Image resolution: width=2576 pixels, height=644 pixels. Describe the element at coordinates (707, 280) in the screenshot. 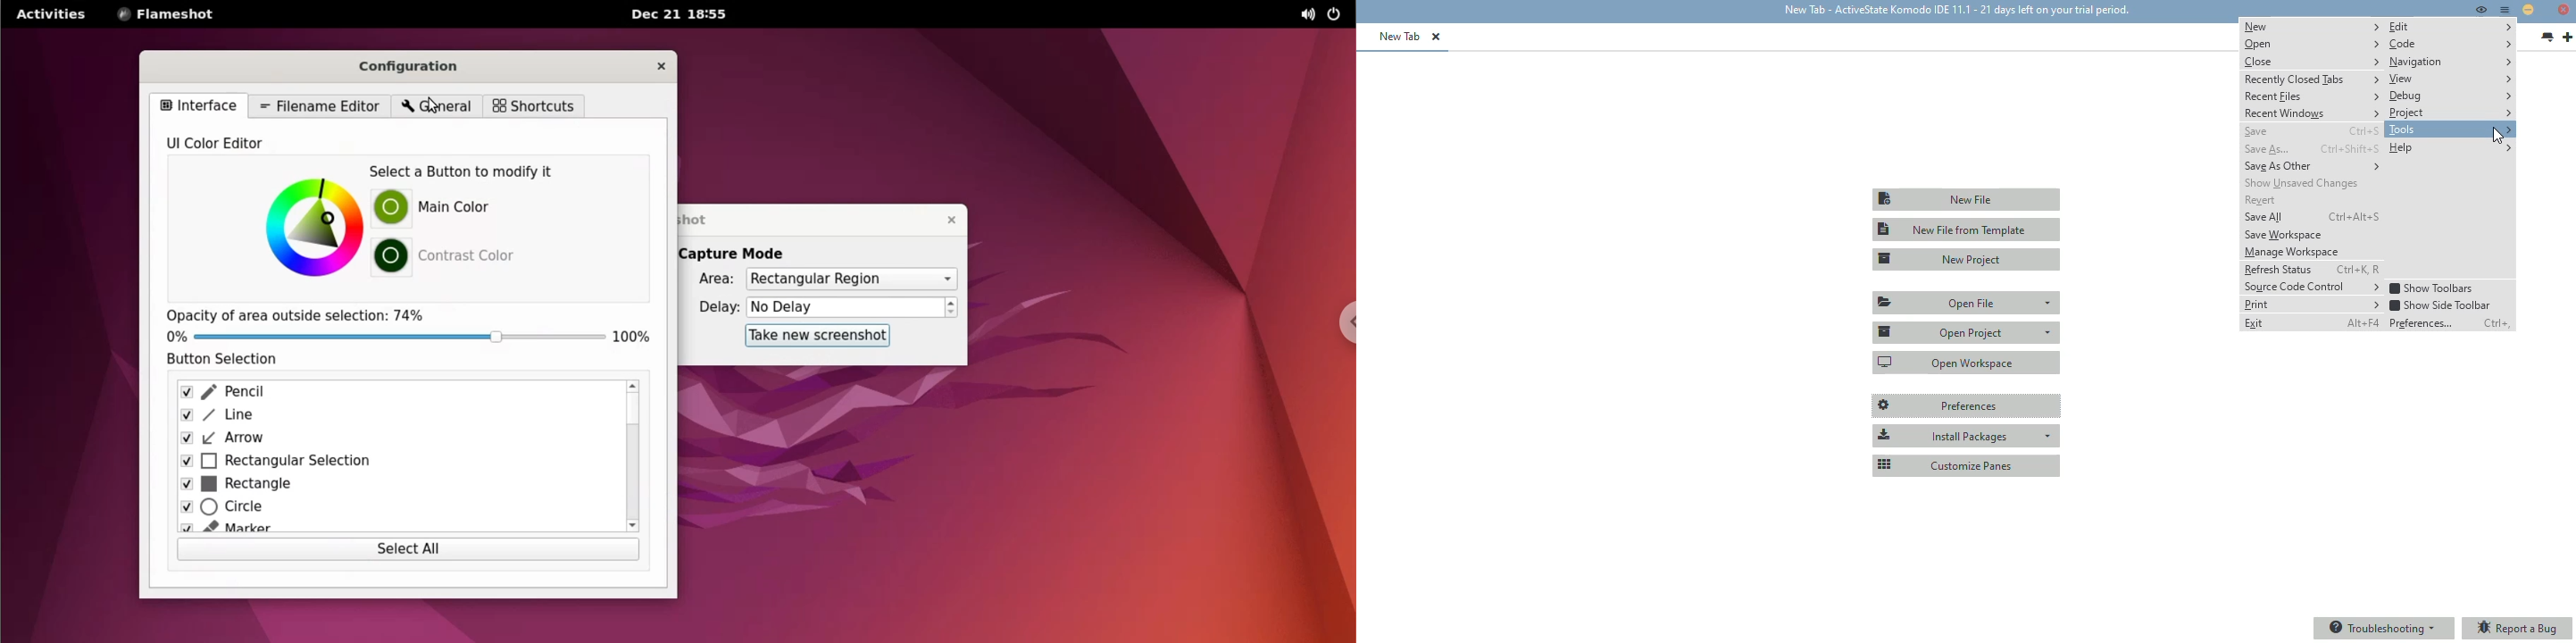

I see `area` at that location.